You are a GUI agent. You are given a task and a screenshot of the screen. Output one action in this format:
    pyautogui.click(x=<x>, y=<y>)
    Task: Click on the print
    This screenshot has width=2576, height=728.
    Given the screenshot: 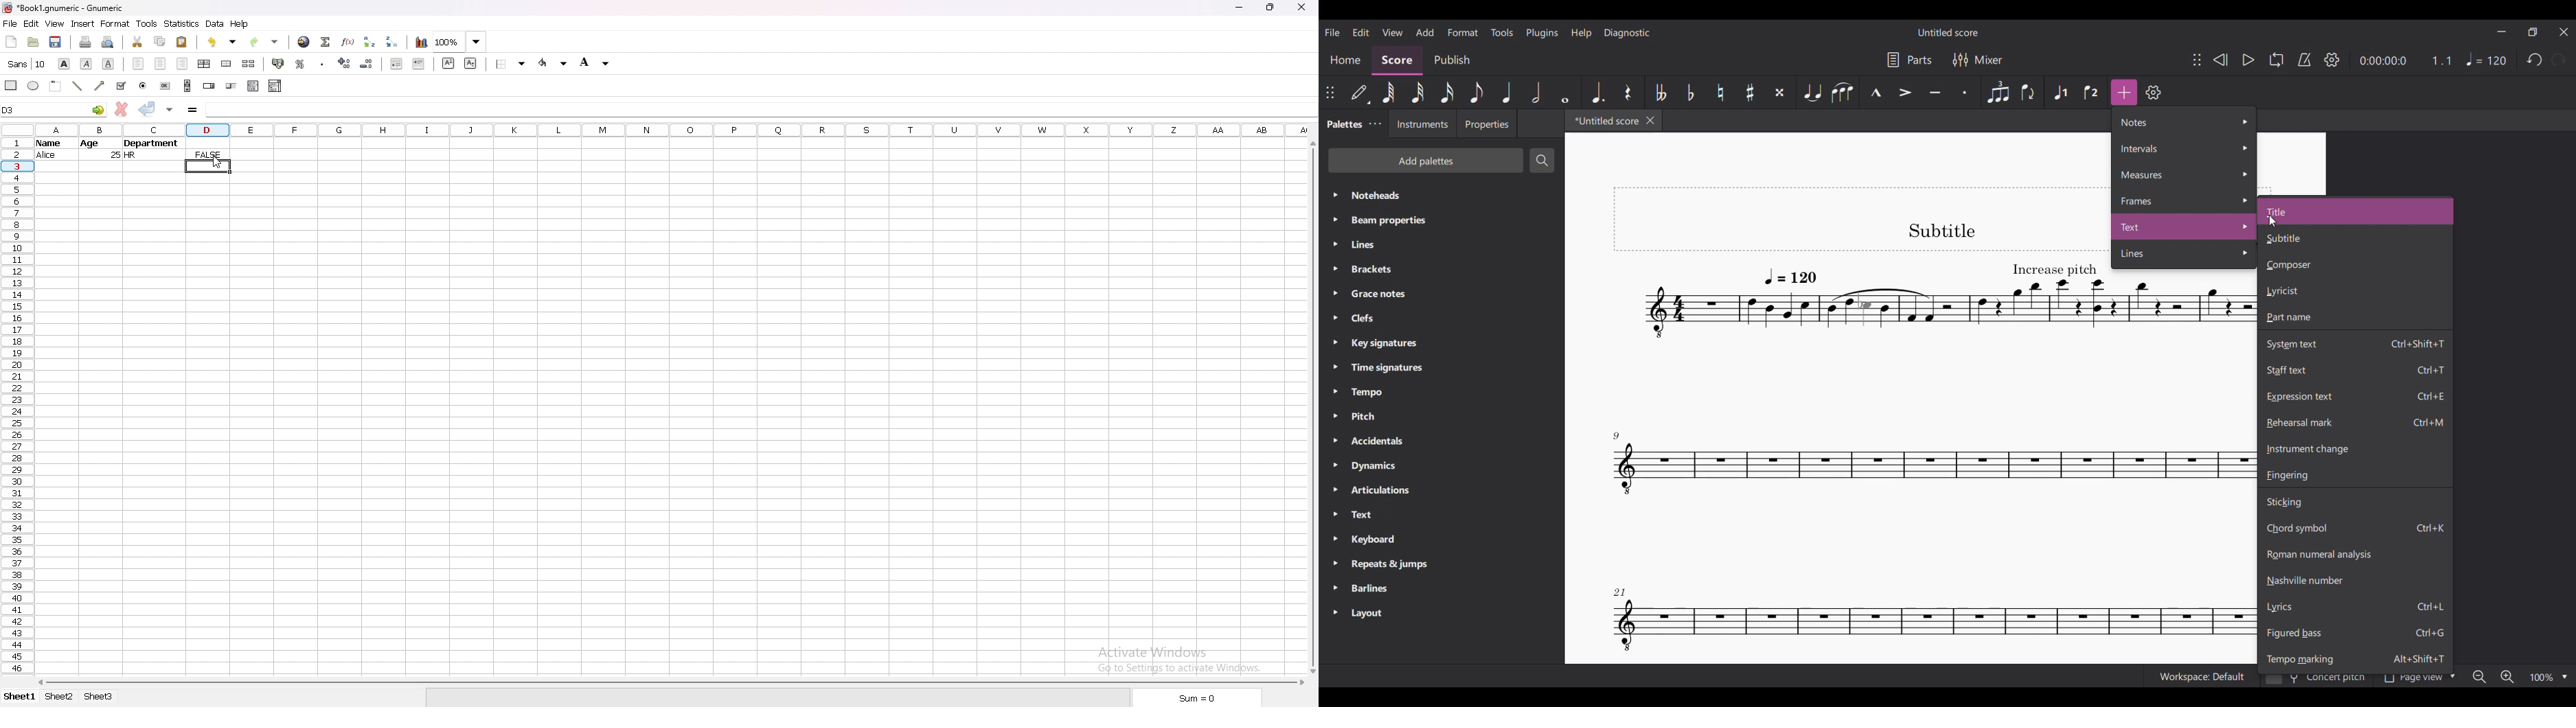 What is the action you would take?
    pyautogui.click(x=86, y=42)
    